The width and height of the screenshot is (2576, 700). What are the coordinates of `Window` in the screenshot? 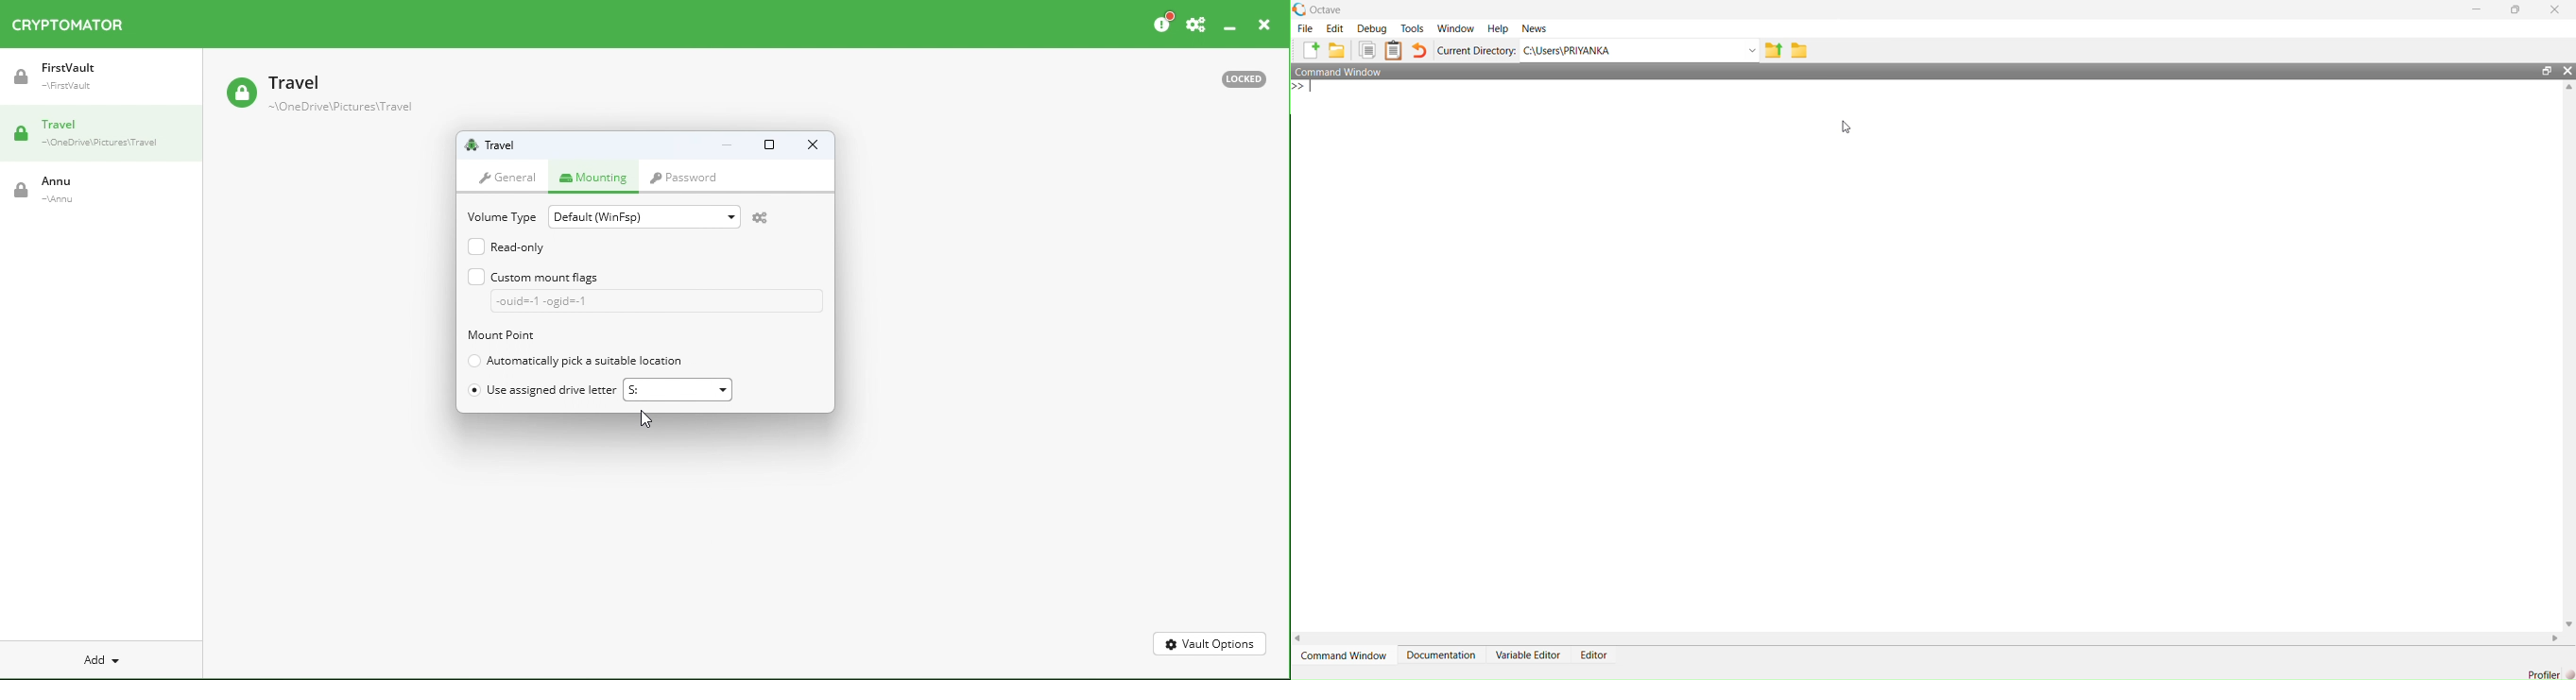 It's located at (1455, 28).